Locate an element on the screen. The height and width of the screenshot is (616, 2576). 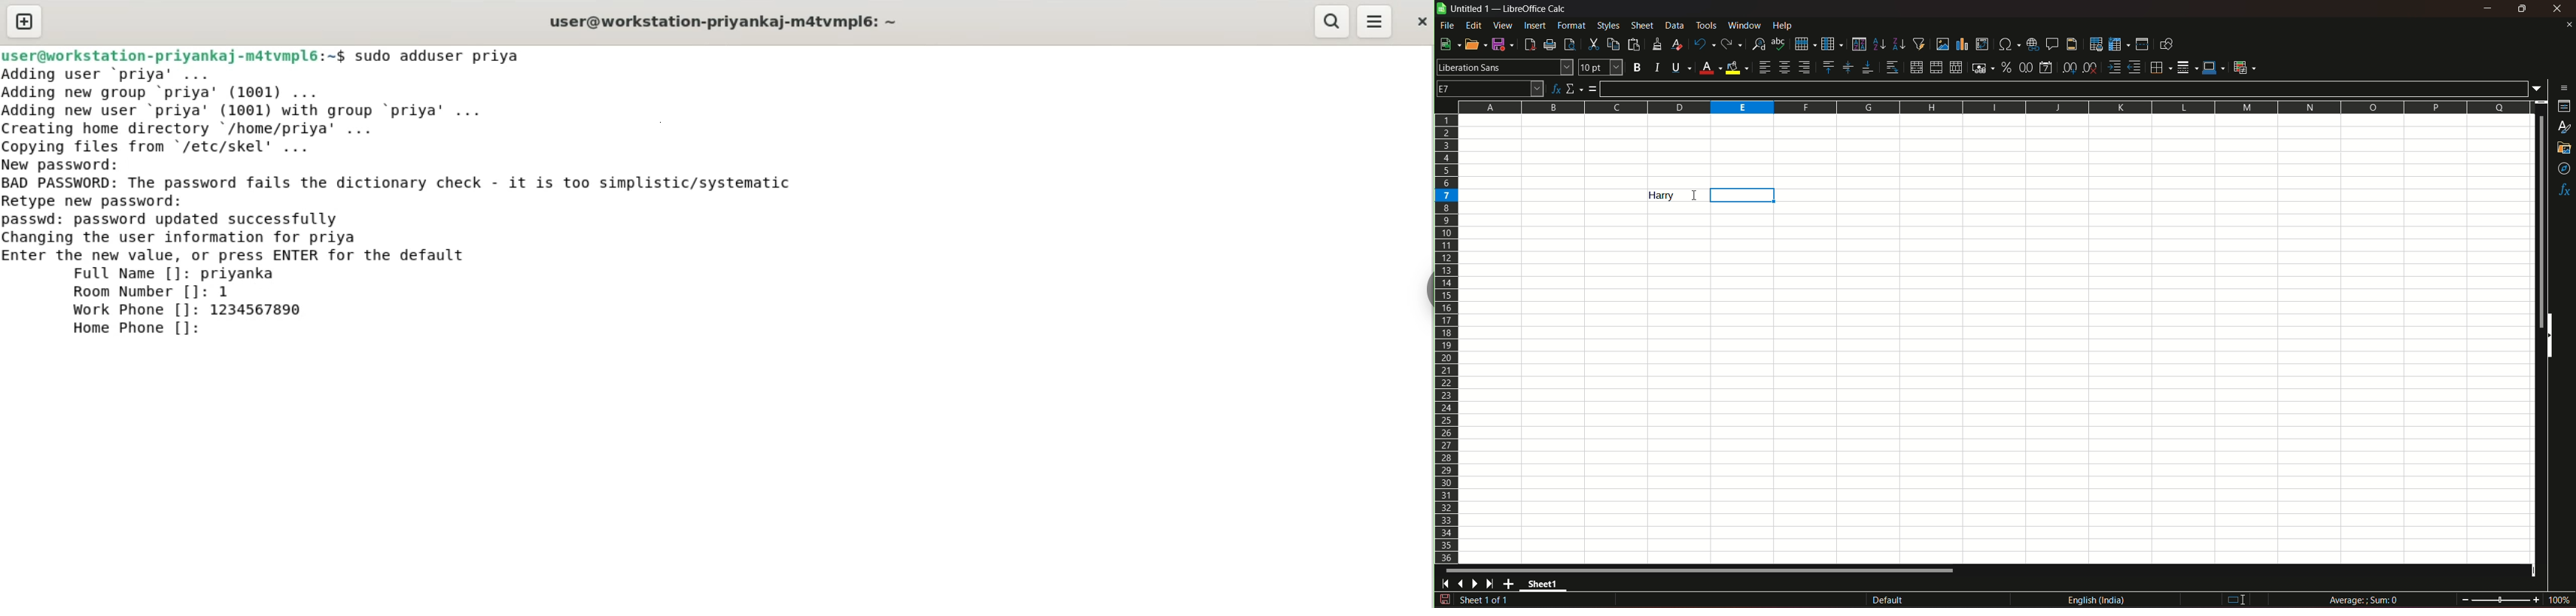
I beam cursor is located at coordinates (1694, 197).